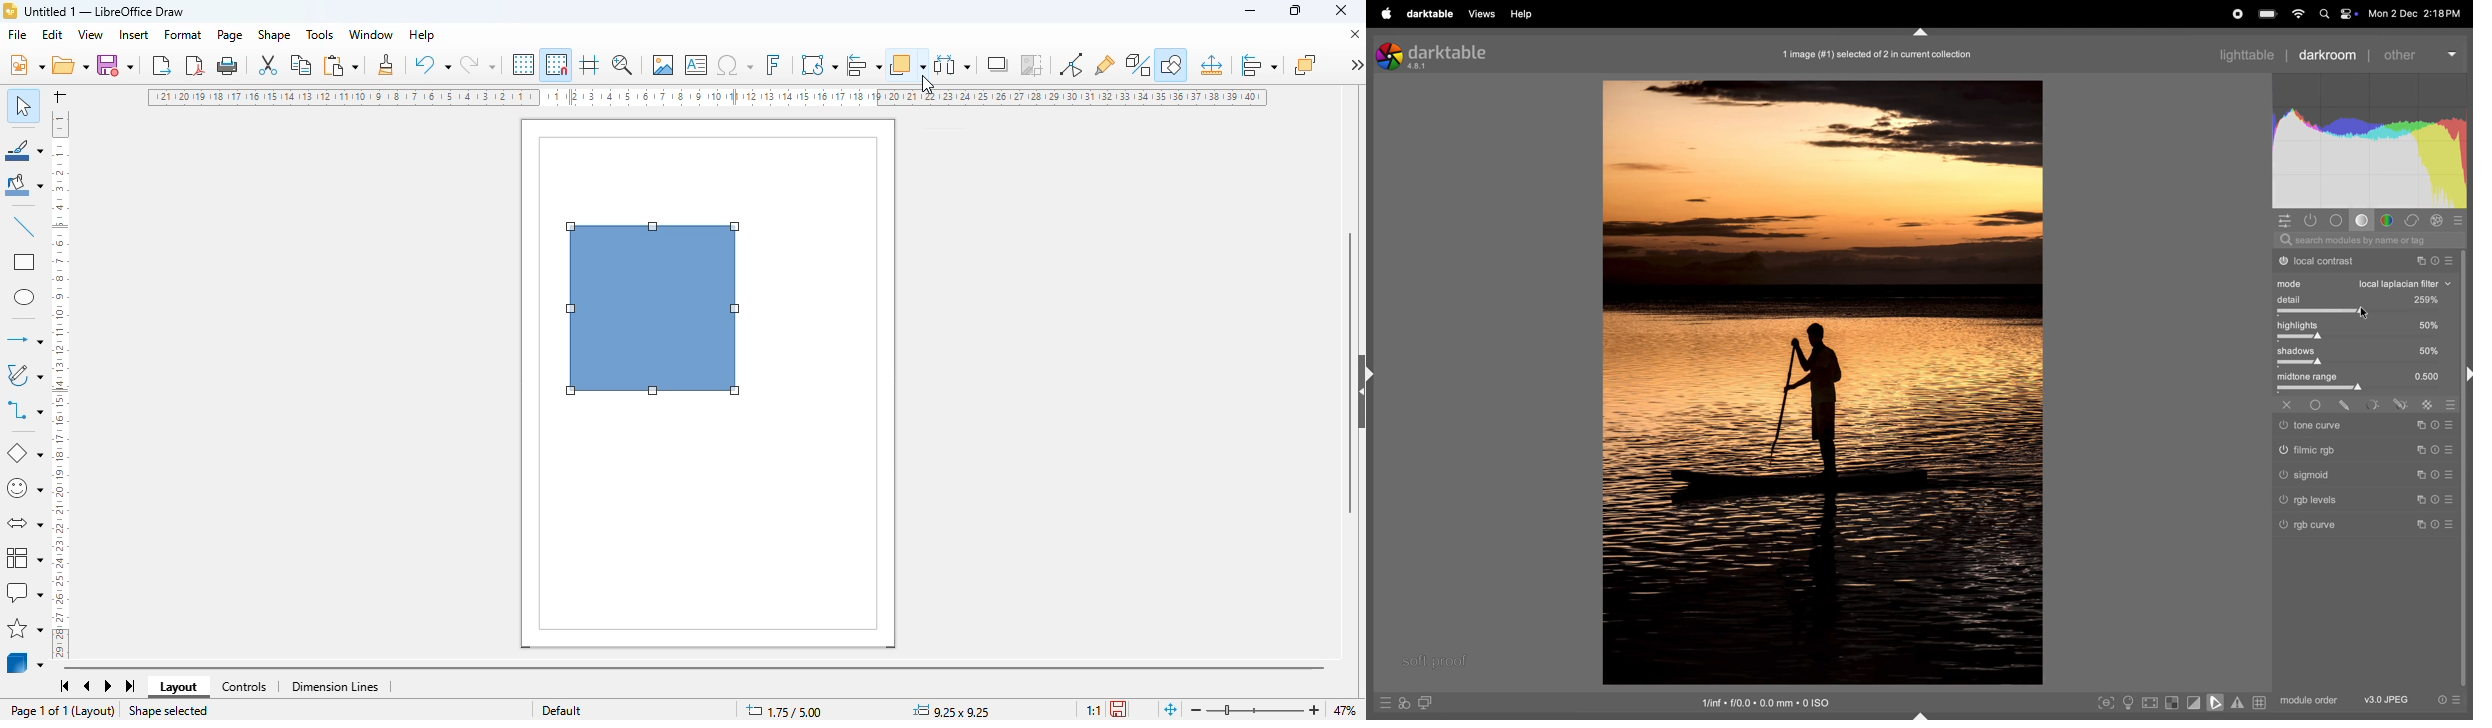  I want to click on insert special characters, so click(735, 65).